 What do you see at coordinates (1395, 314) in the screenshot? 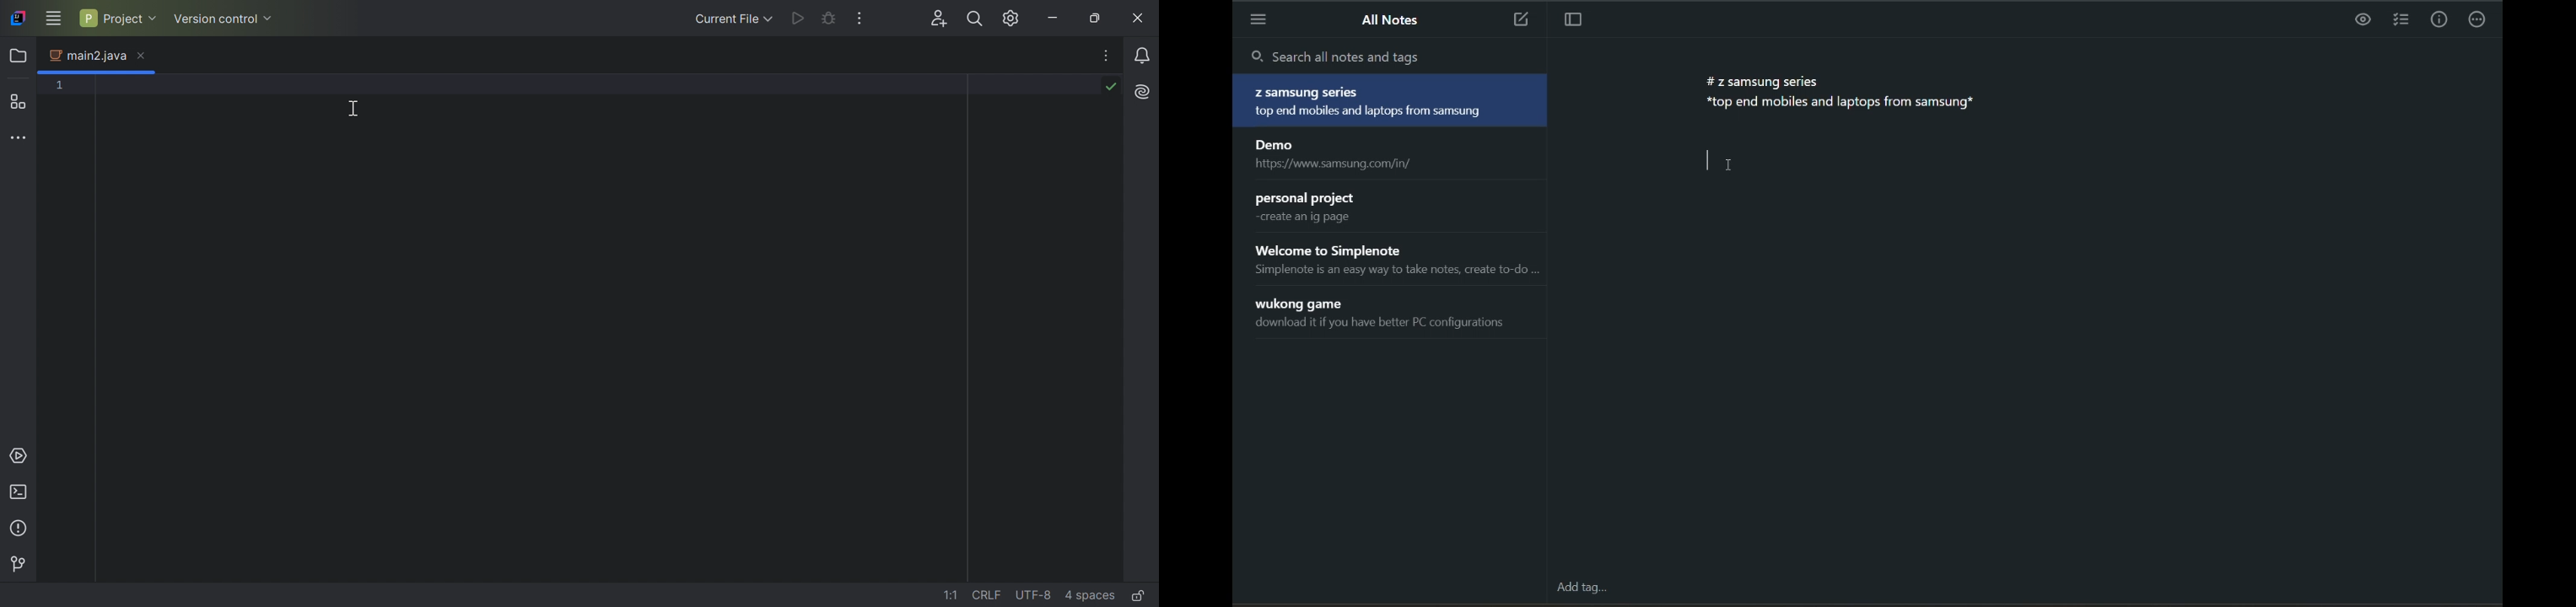
I see `wukong game
download it if you have better PC configurations` at bounding box center [1395, 314].